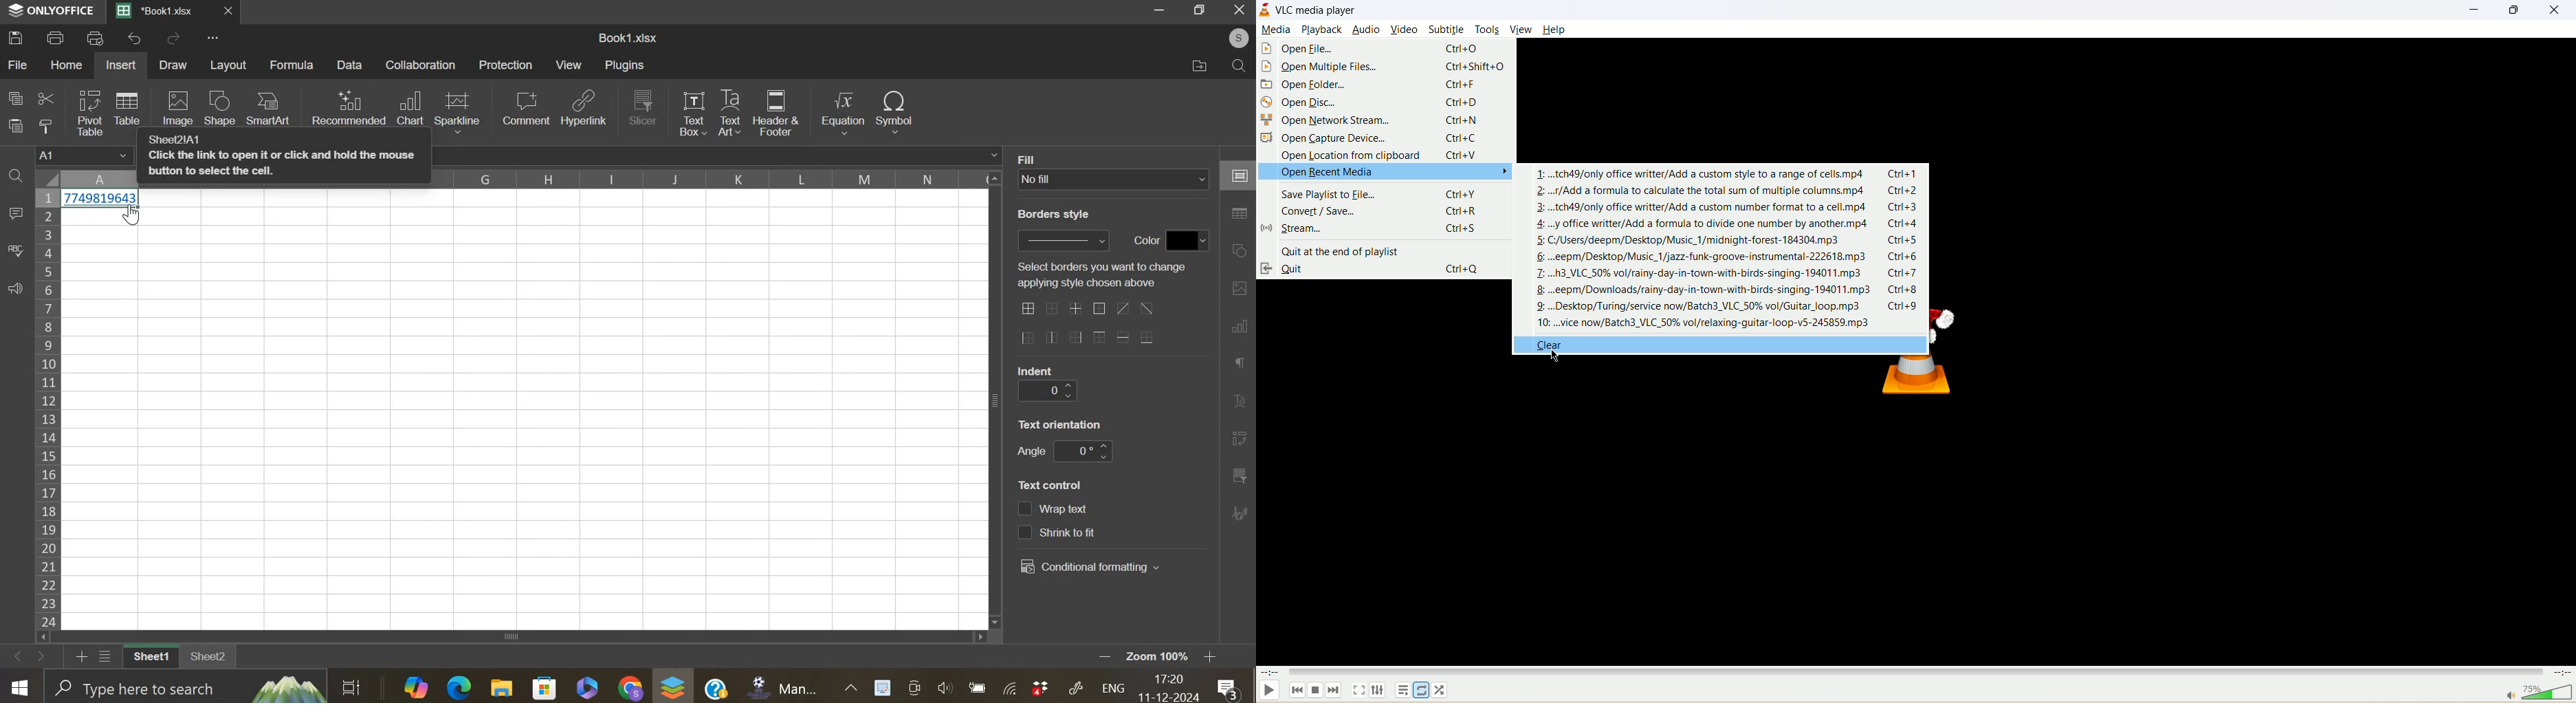 This screenshot has width=2576, height=728. I want to click on playlist, so click(1403, 691).